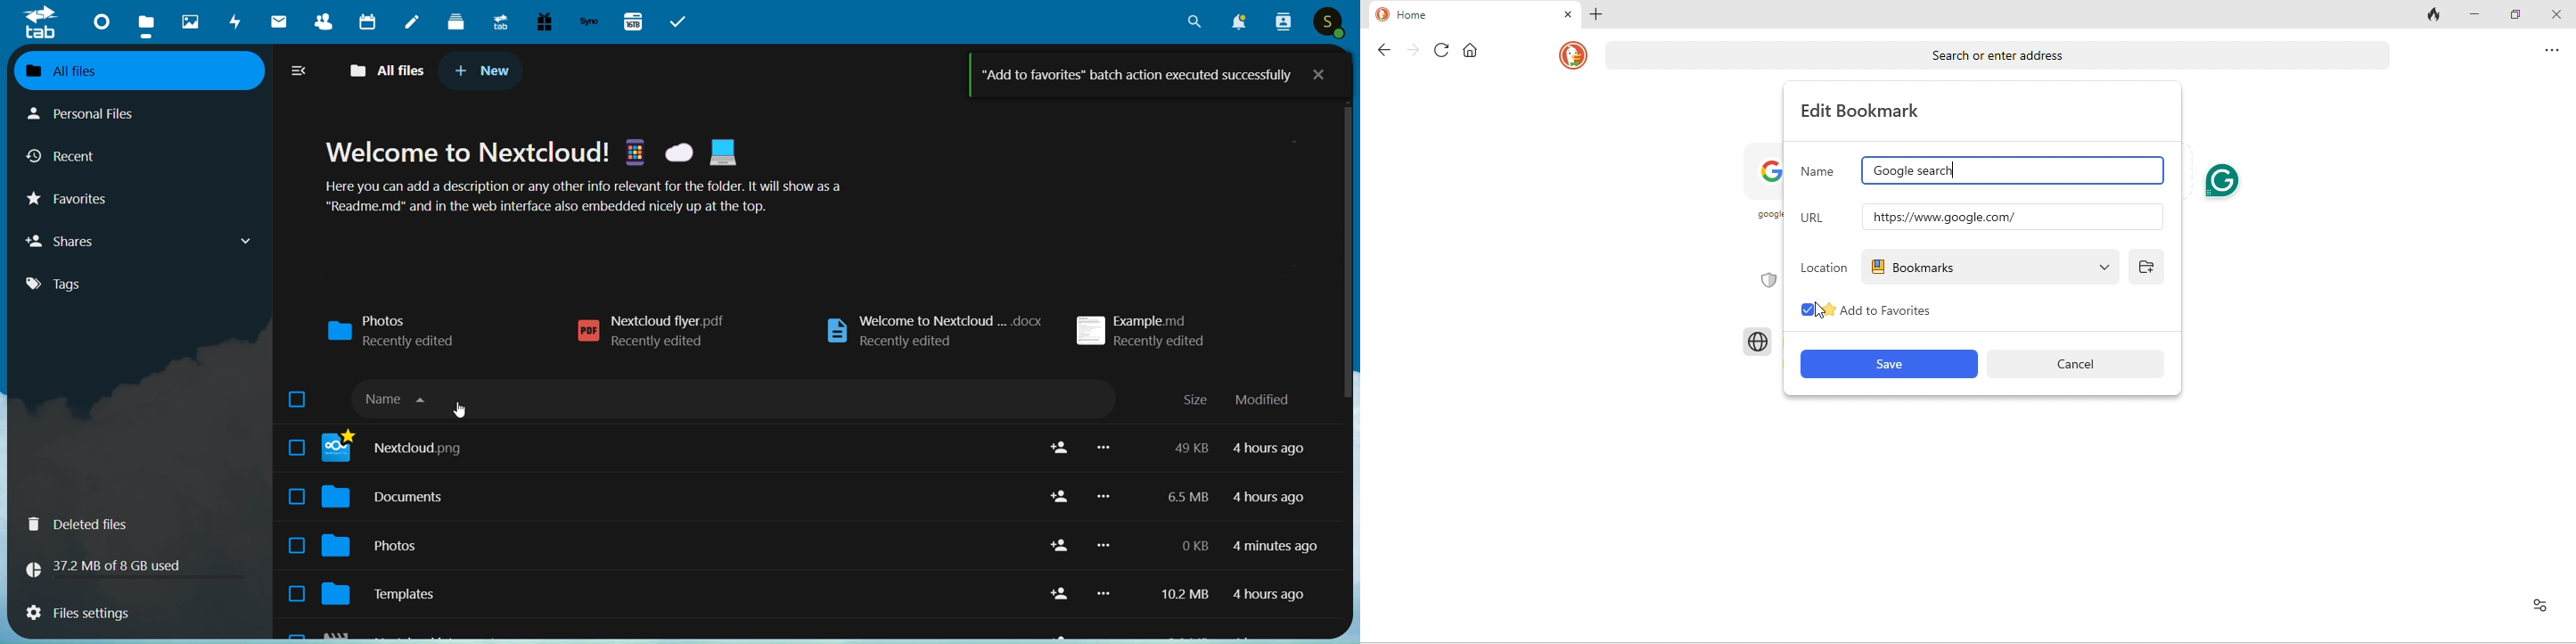  What do you see at coordinates (484, 72) in the screenshot?
I see `new tab` at bounding box center [484, 72].